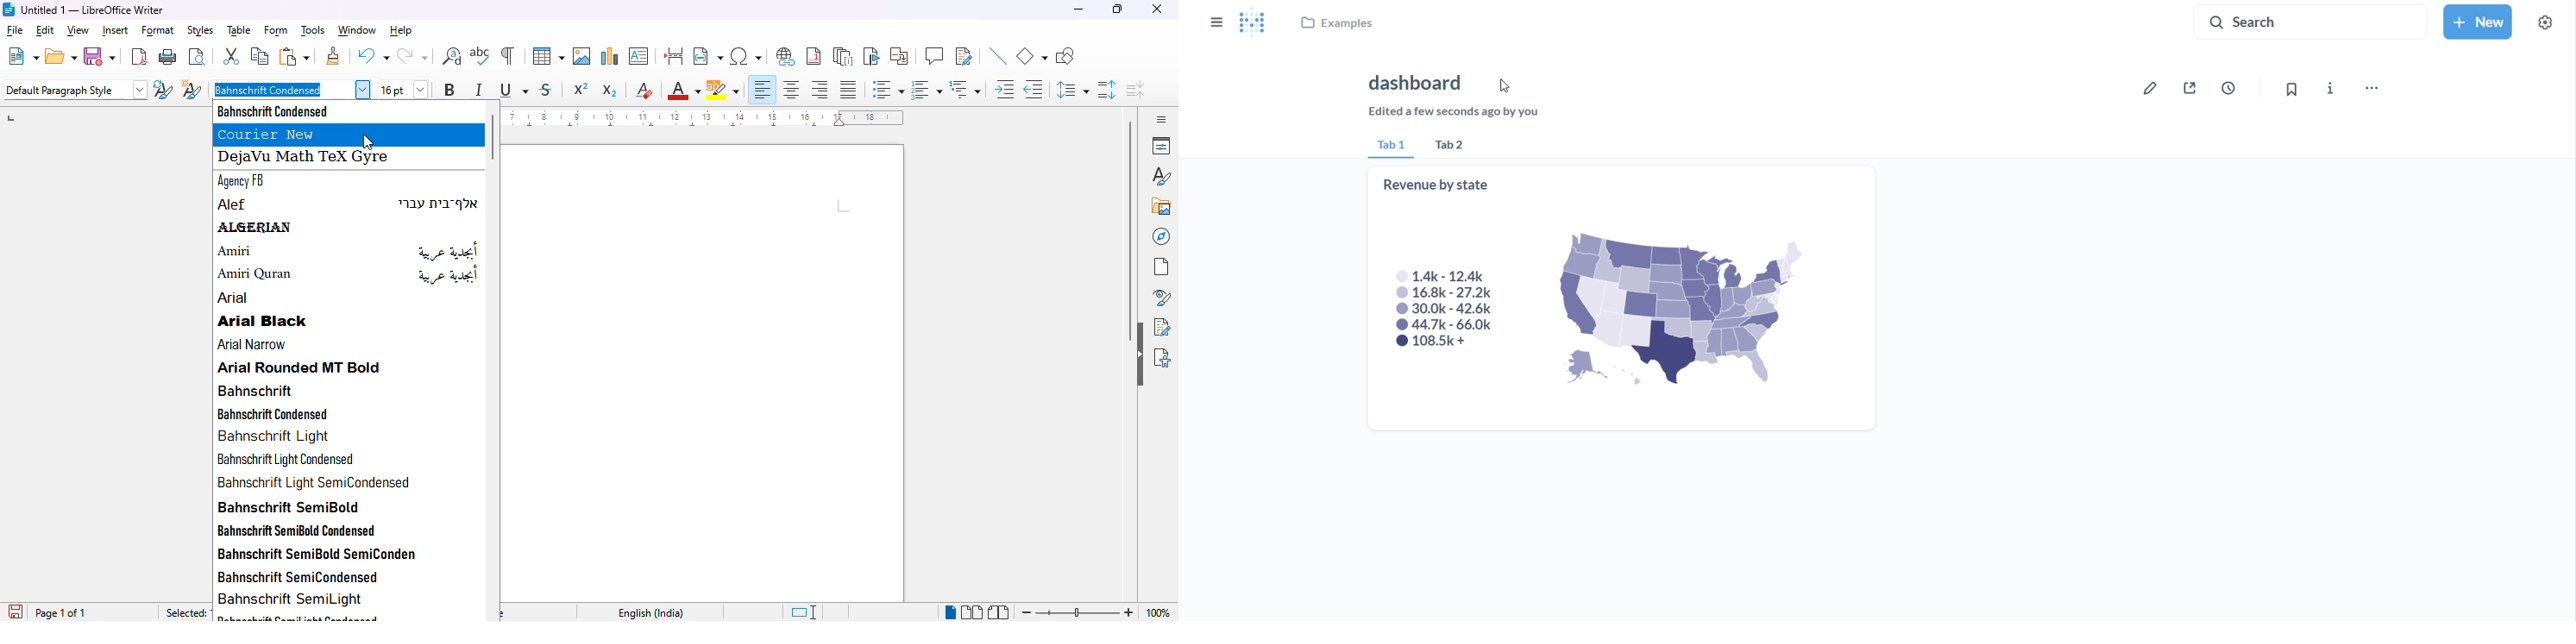  What do you see at coordinates (94, 9) in the screenshot?
I see `Untitled 1 — LibreOffice Writer` at bounding box center [94, 9].